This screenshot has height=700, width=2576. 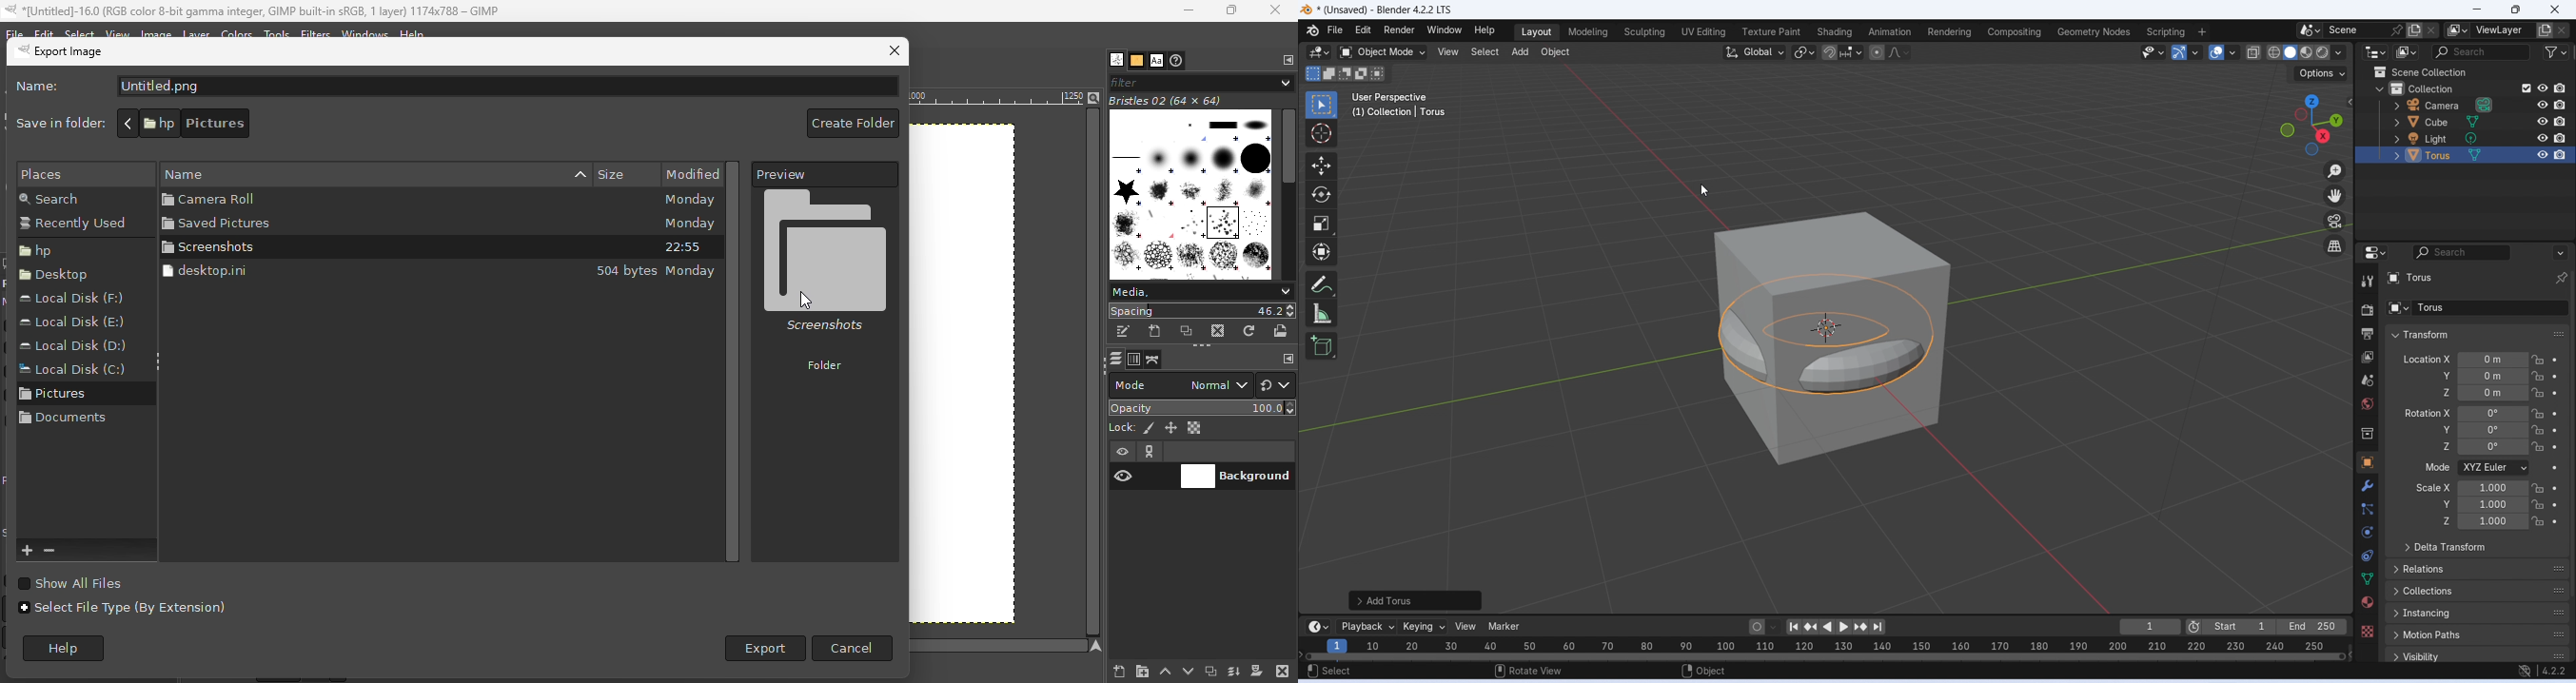 What do you see at coordinates (1772, 32) in the screenshot?
I see `Texture part` at bounding box center [1772, 32].